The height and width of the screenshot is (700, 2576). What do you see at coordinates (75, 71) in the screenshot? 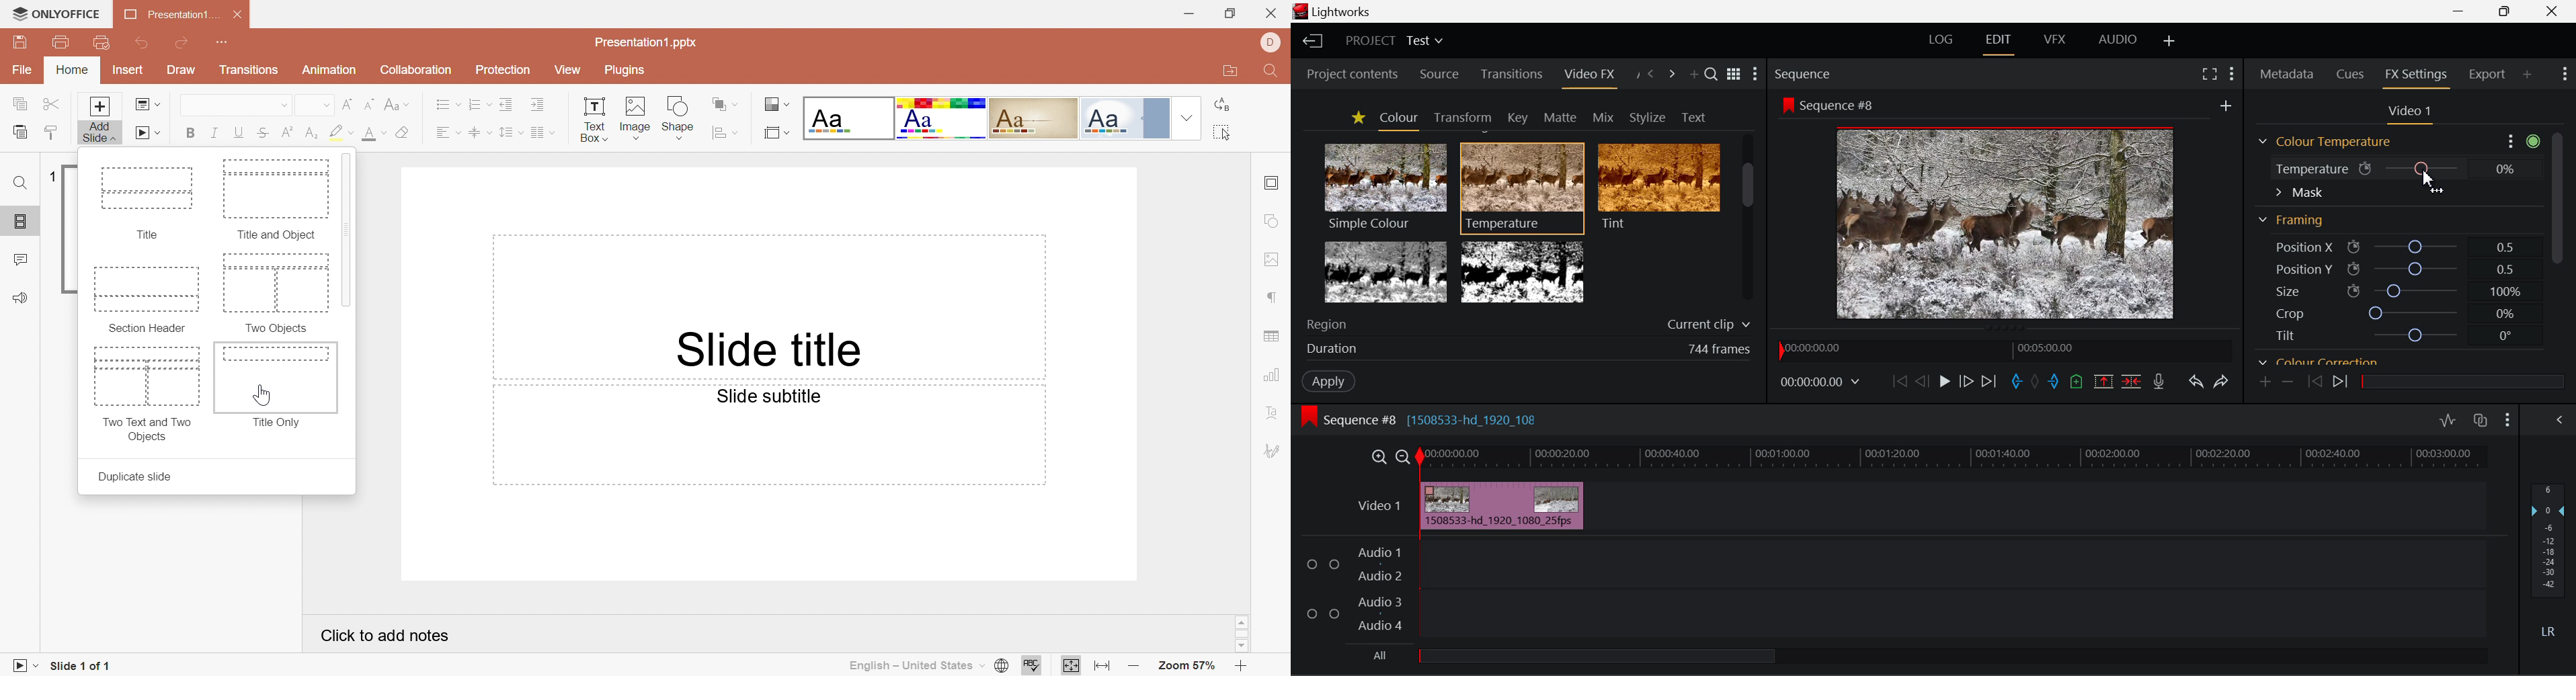
I see `Home` at bounding box center [75, 71].